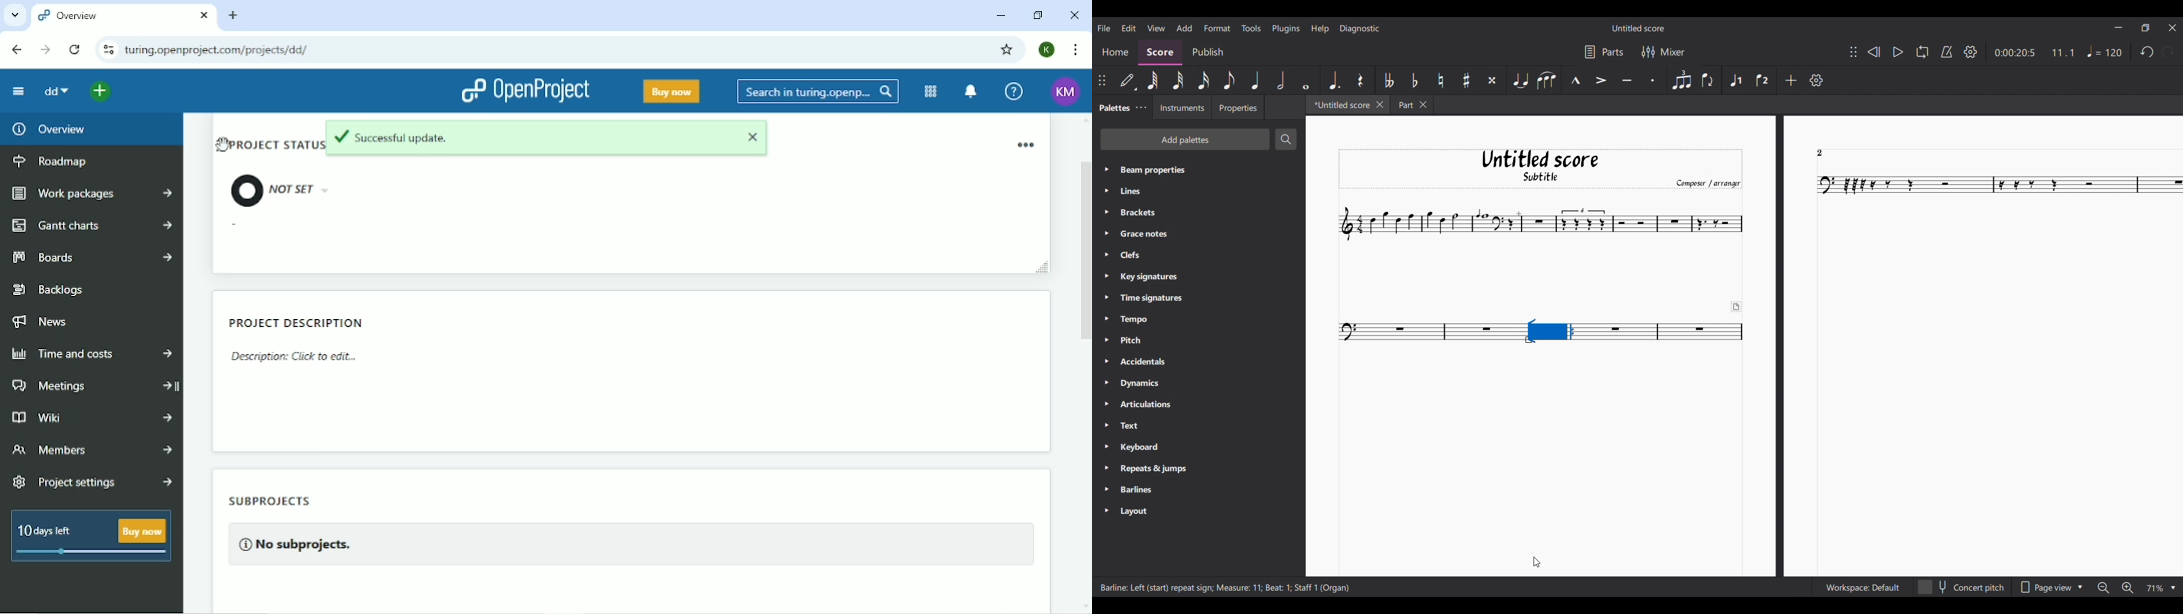 Image resolution: width=2184 pixels, height=616 pixels. Describe the element at coordinates (1334, 80) in the screenshot. I see `Augmentation dot` at that location.